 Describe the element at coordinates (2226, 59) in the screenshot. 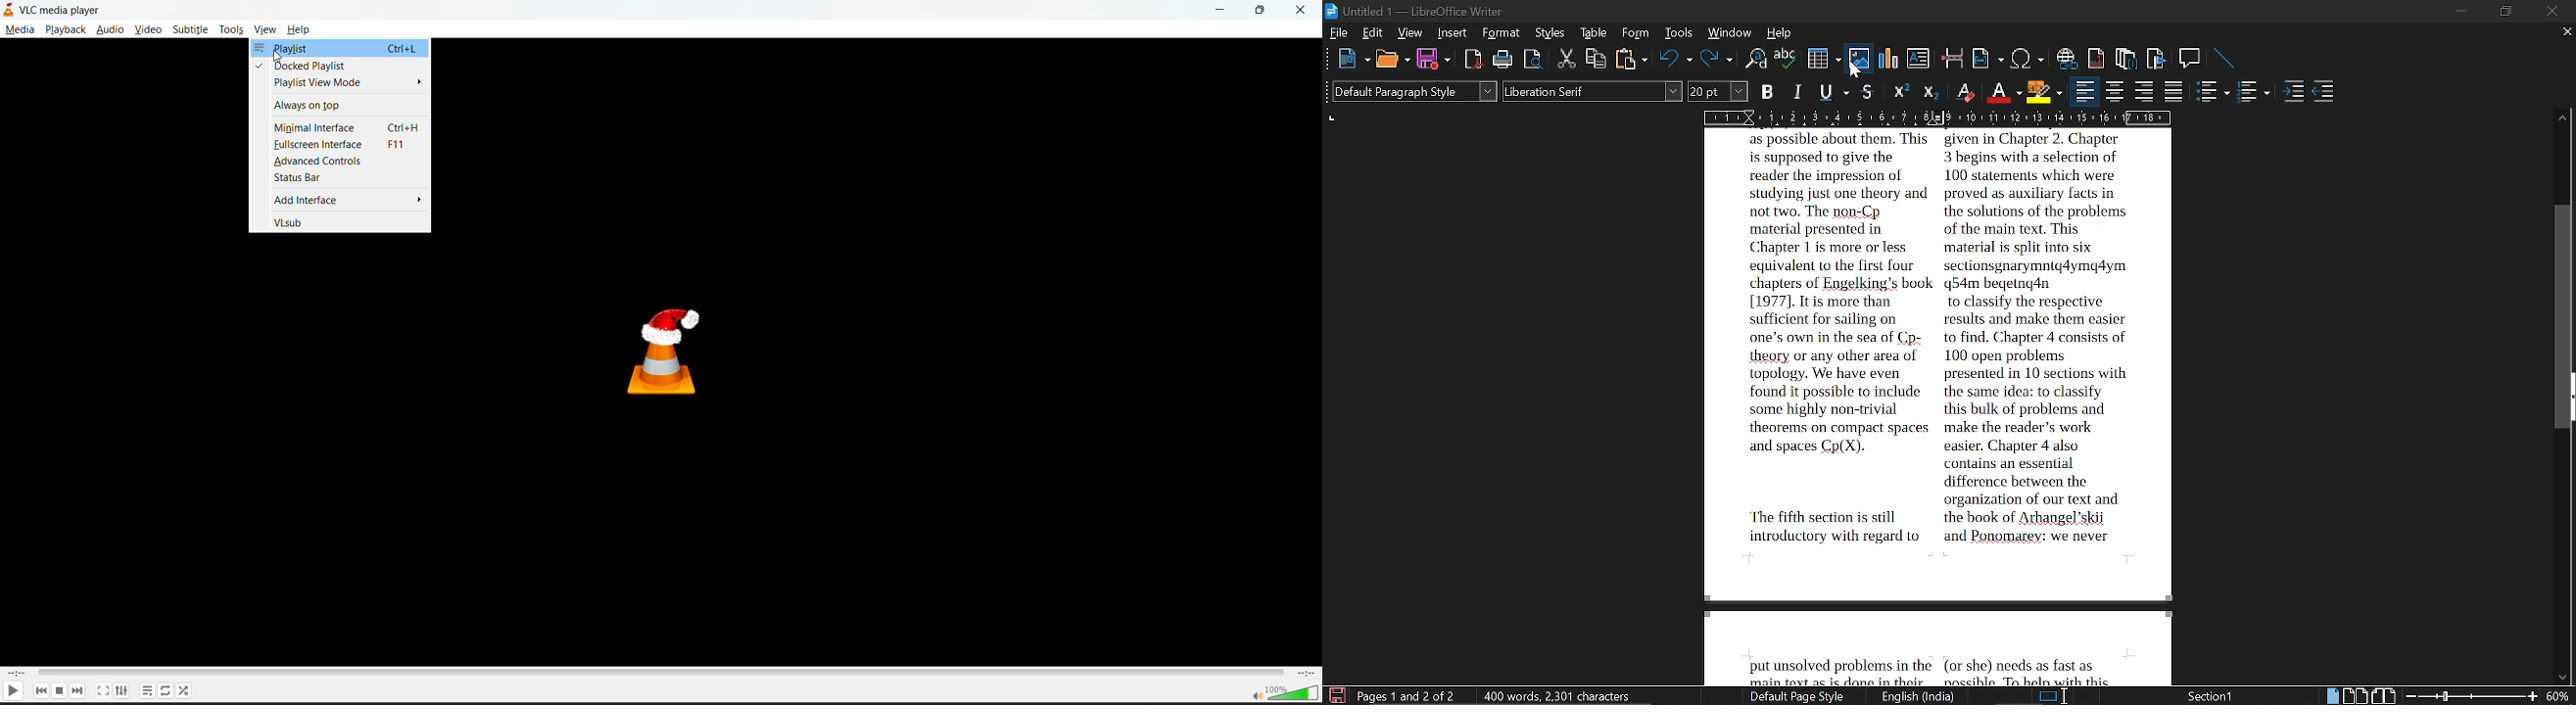

I see `insert line` at that location.